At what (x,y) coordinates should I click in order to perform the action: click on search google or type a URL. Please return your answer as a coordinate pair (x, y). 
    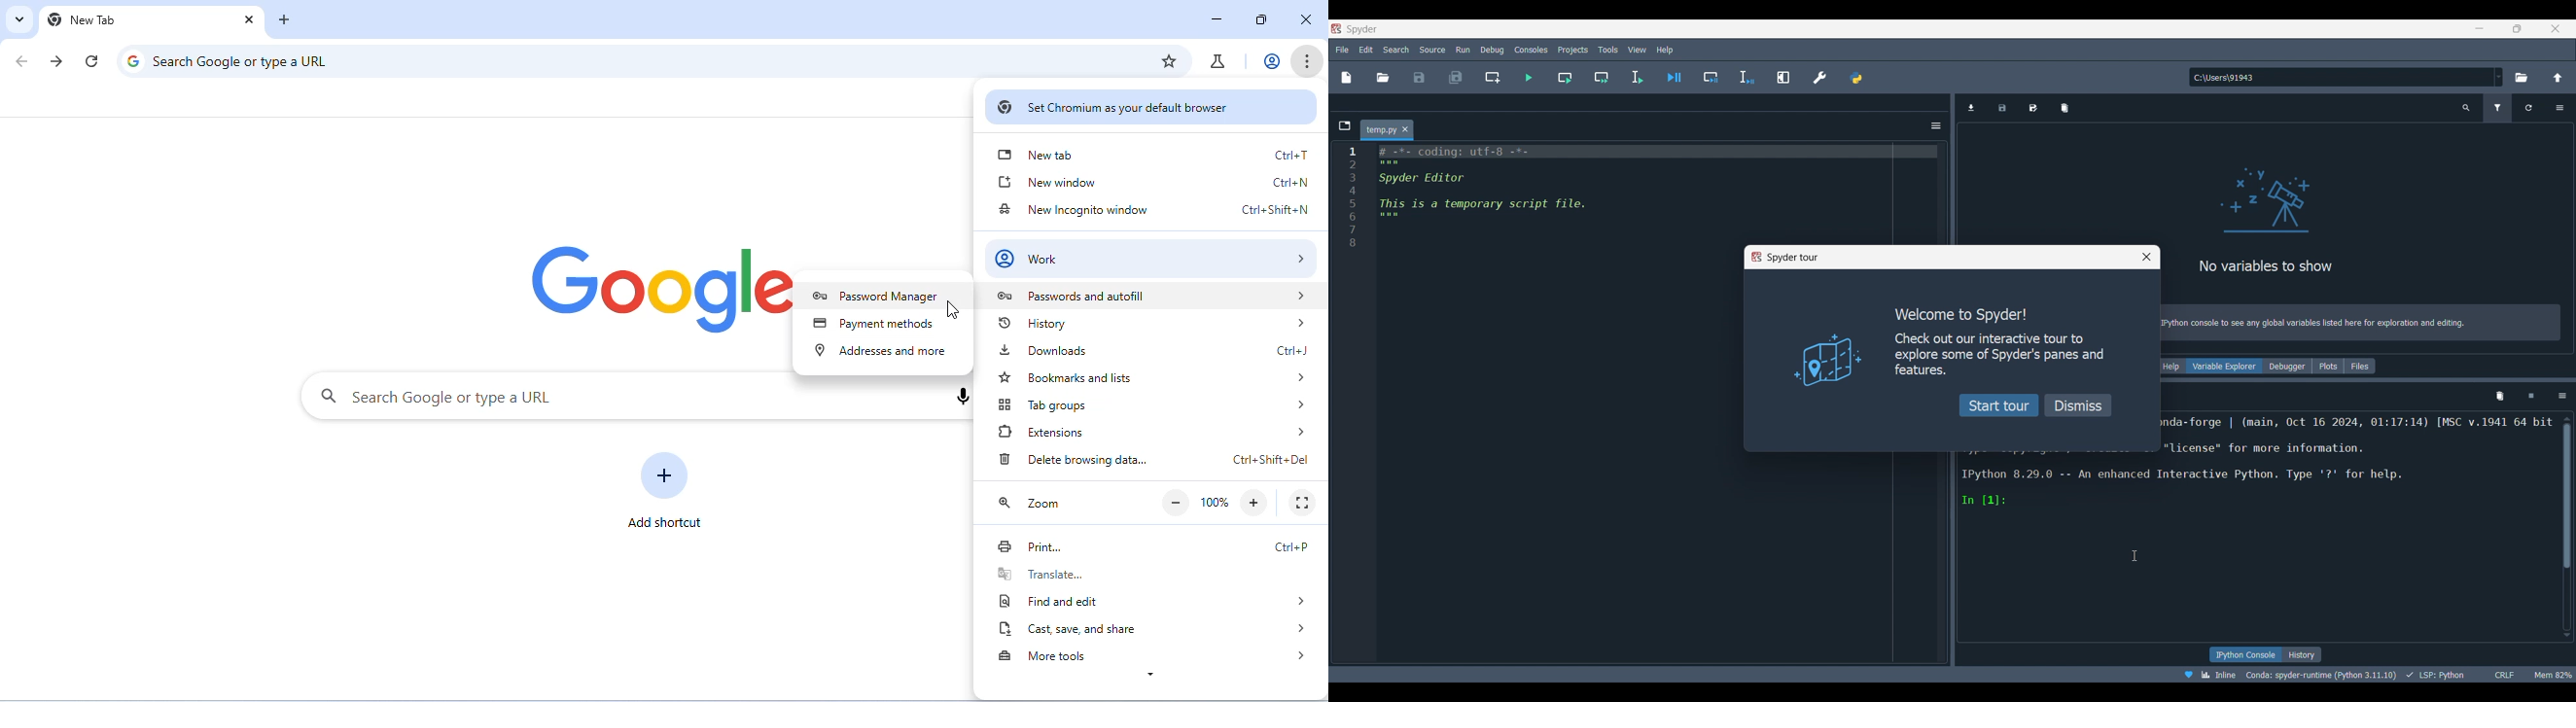
    Looking at the image, I should click on (255, 61).